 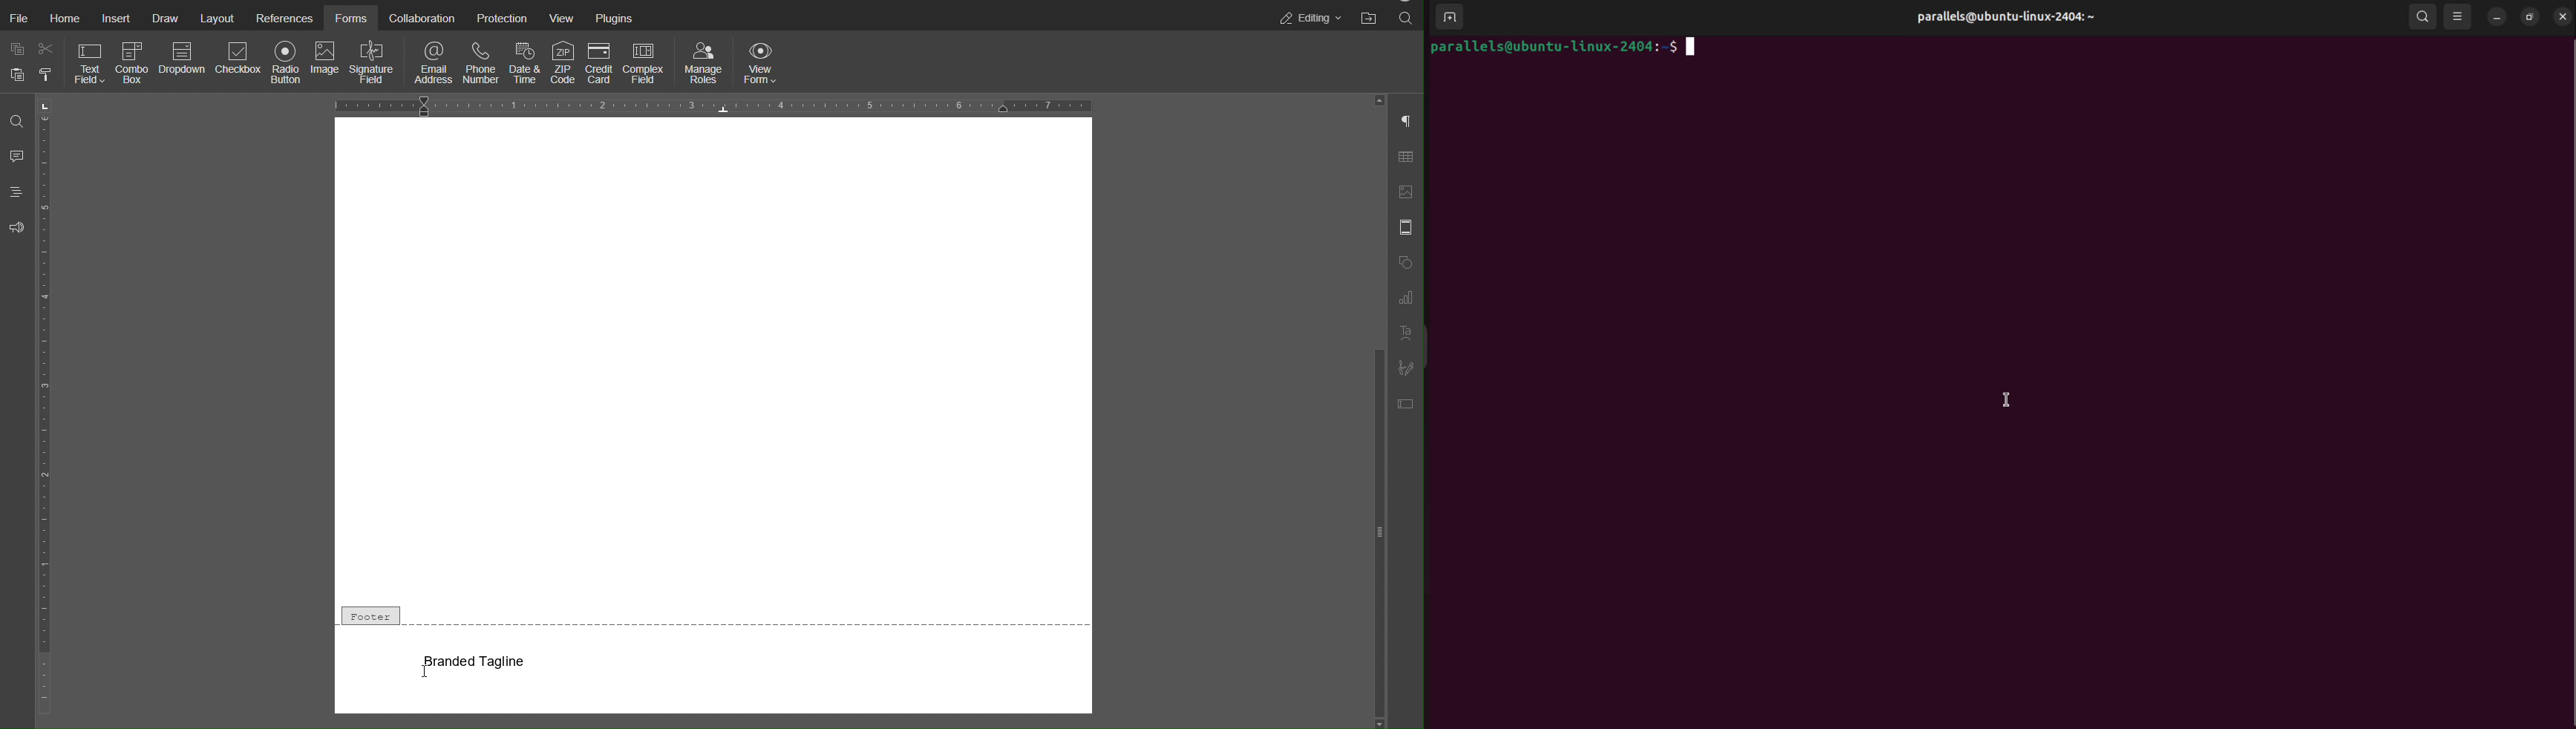 What do you see at coordinates (521, 62) in the screenshot?
I see `Date & Time` at bounding box center [521, 62].